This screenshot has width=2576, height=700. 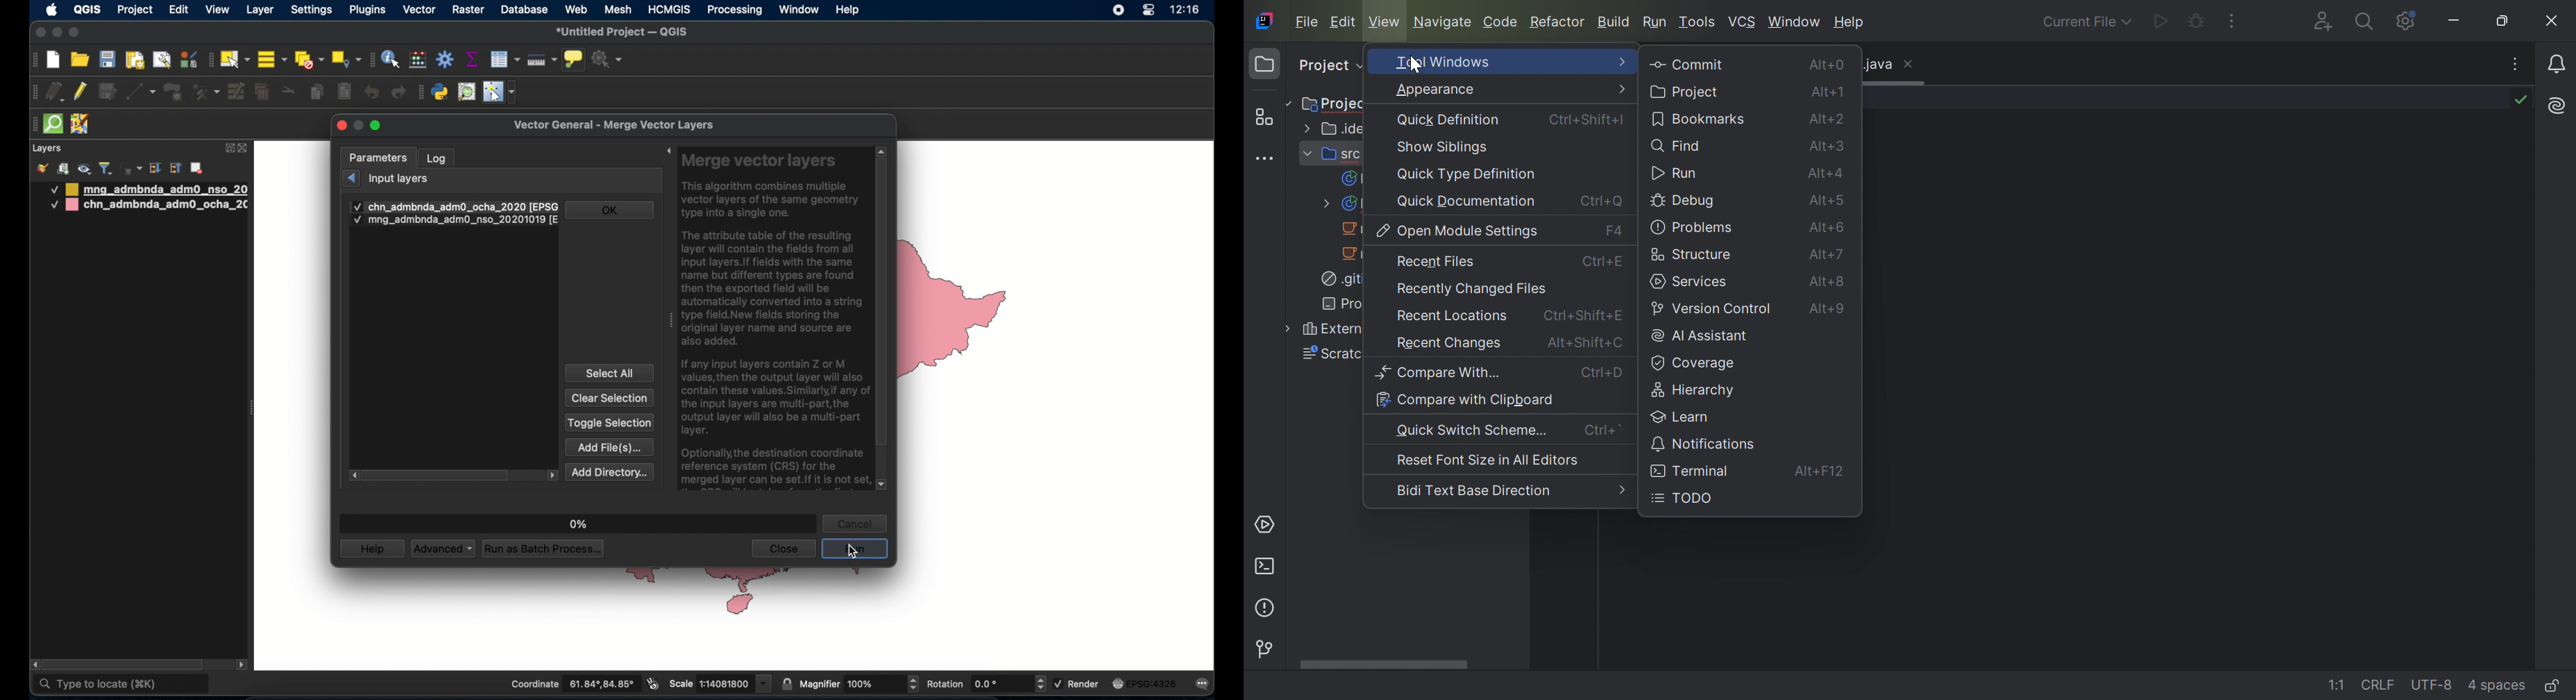 What do you see at coordinates (1614, 24) in the screenshot?
I see `Build` at bounding box center [1614, 24].